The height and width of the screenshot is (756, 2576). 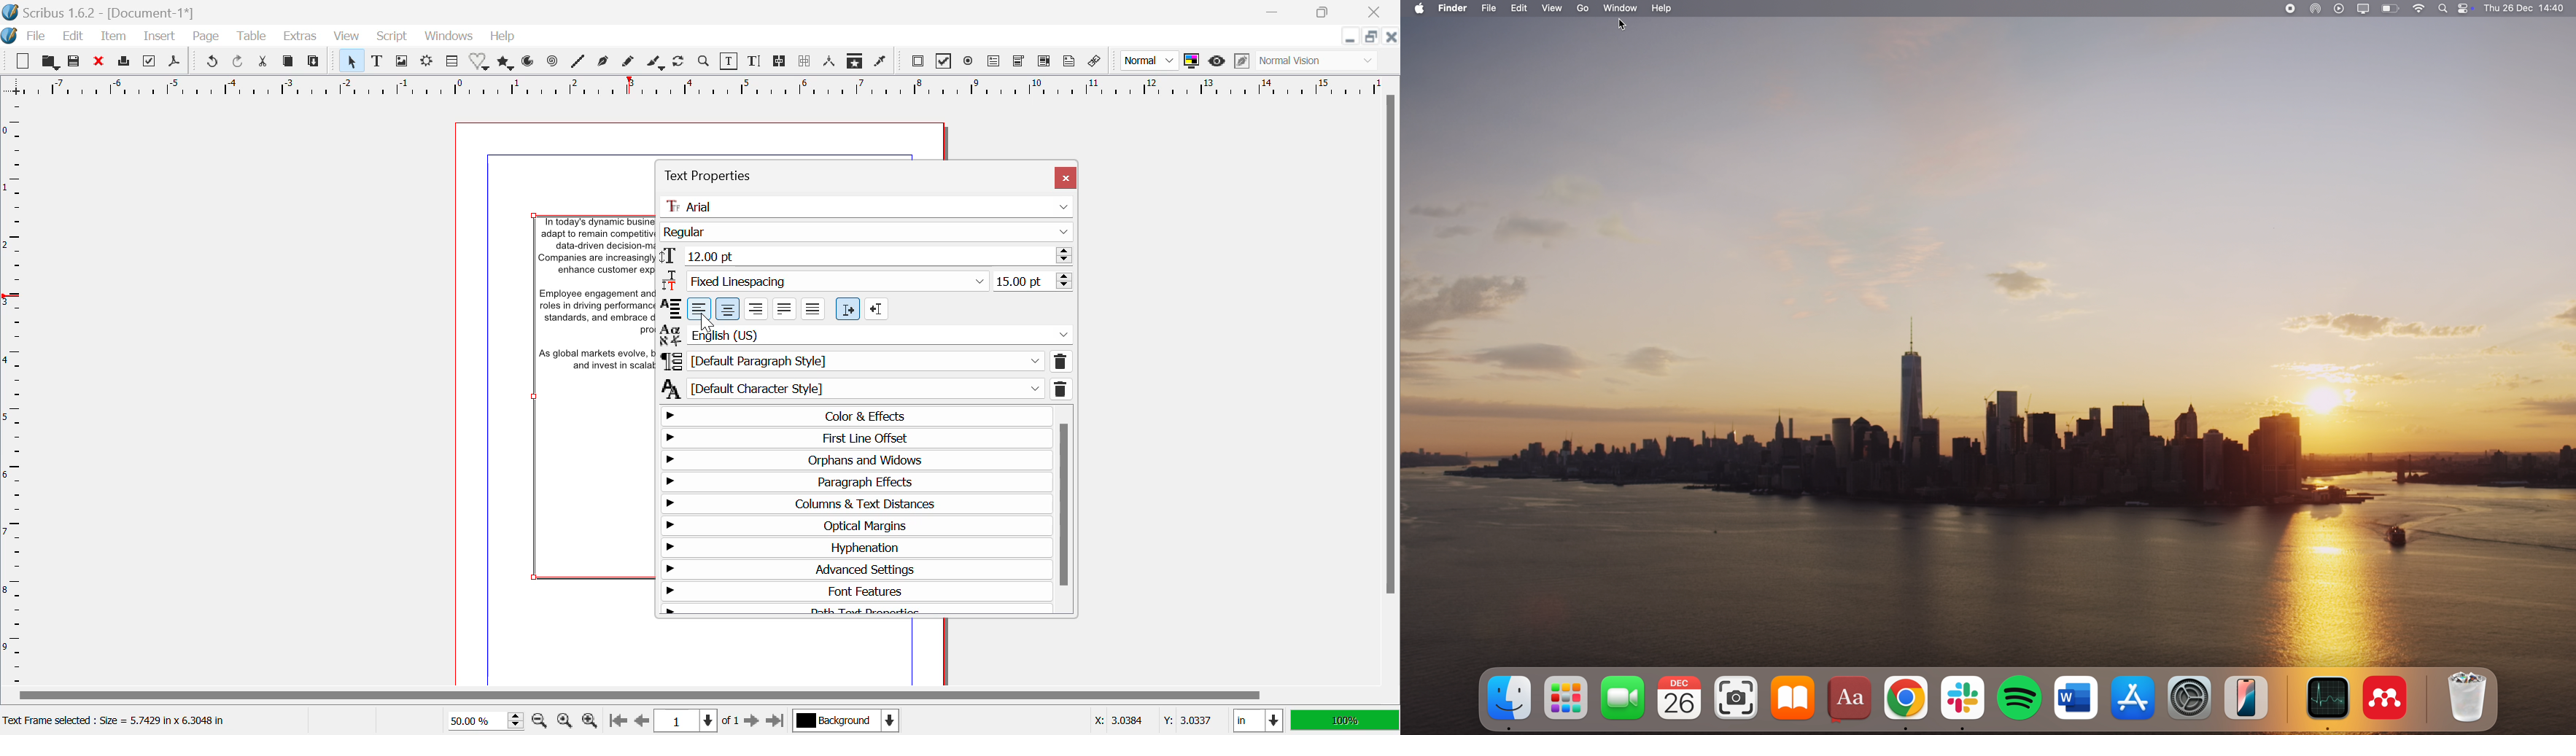 What do you see at coordinates (1376, 12) in the screenshot?
I see `Close` at bounding box center [1376, 12].